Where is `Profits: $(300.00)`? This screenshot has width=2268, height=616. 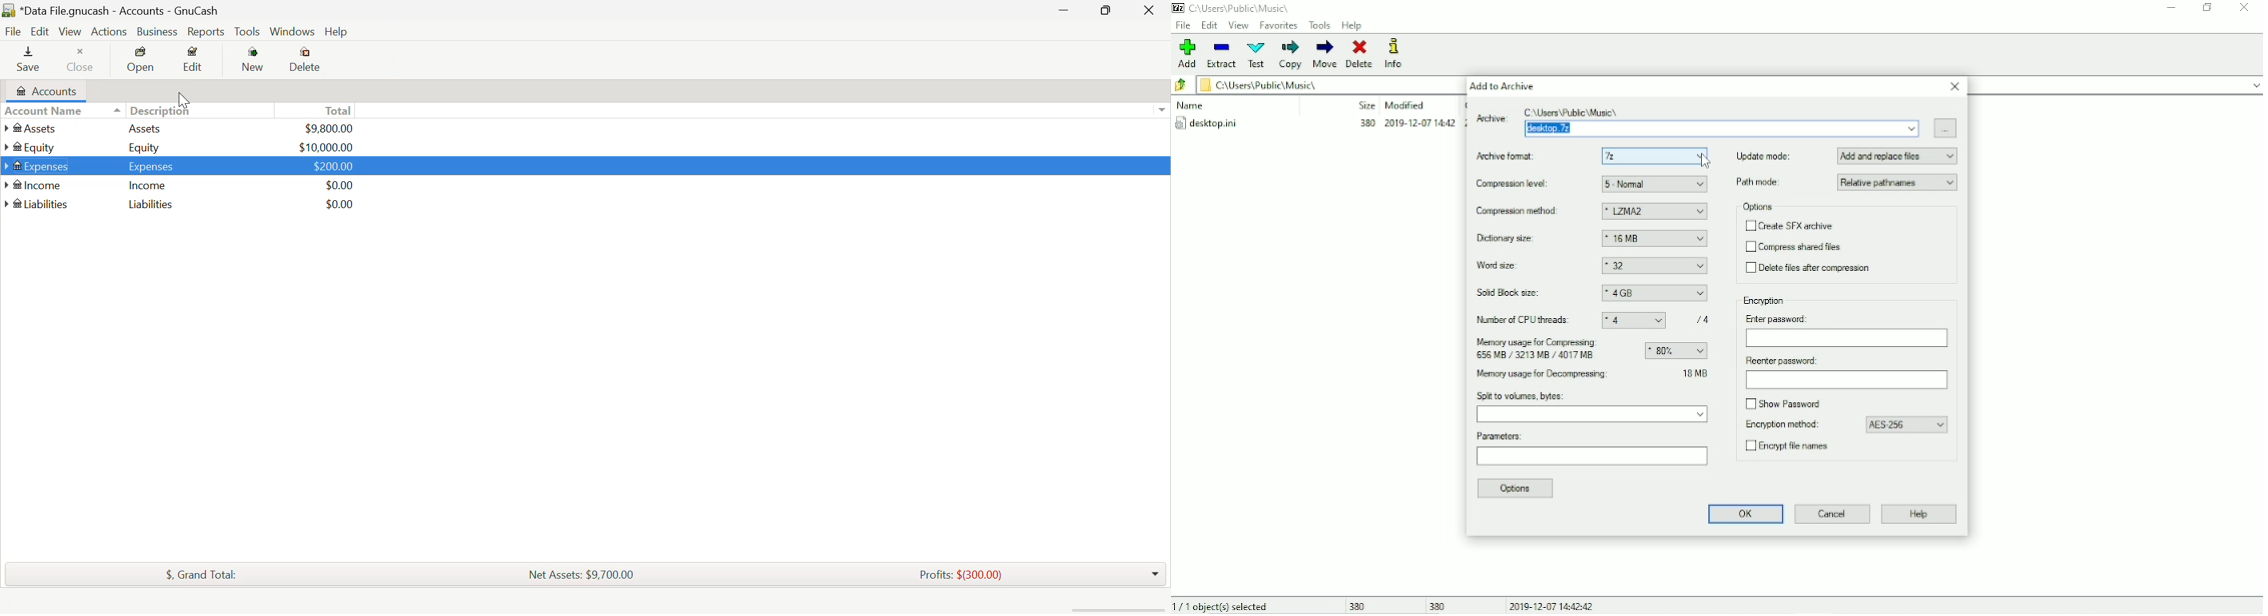 Profits: $(300.00) is located at coordinates (964, 574).